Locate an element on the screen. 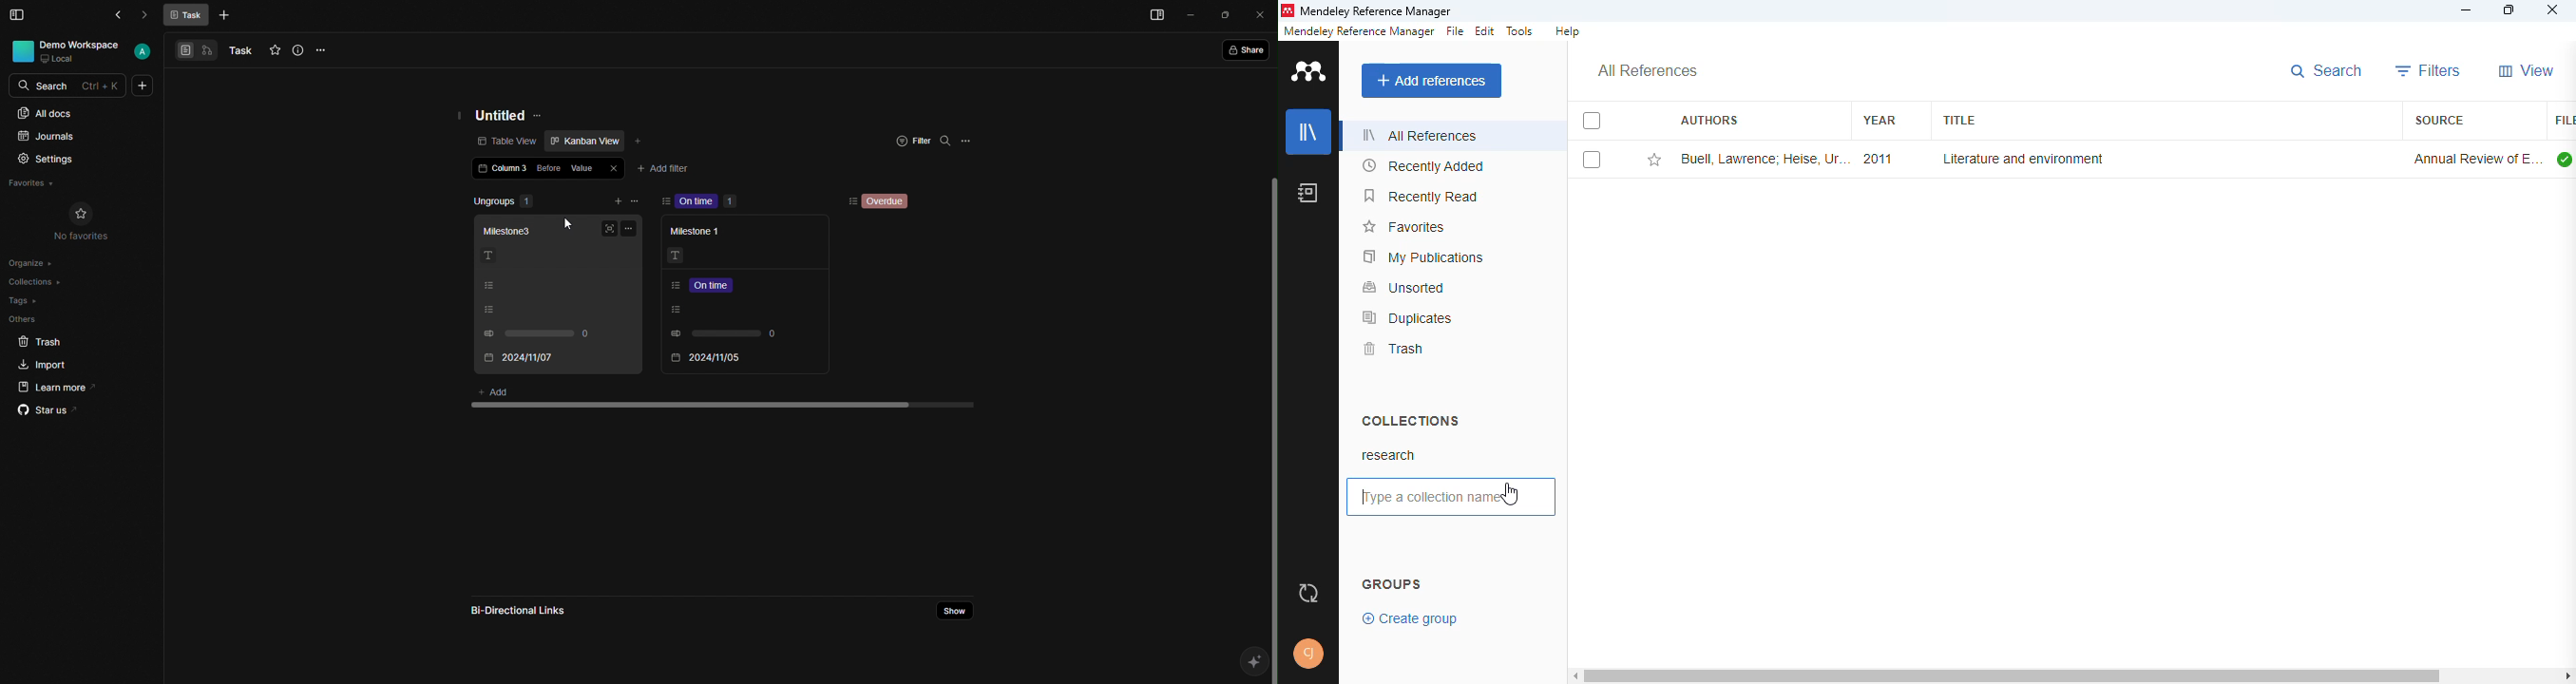 The image size is (2576, 700). annual review of environment and resources is located at coordinates (2476, 159).